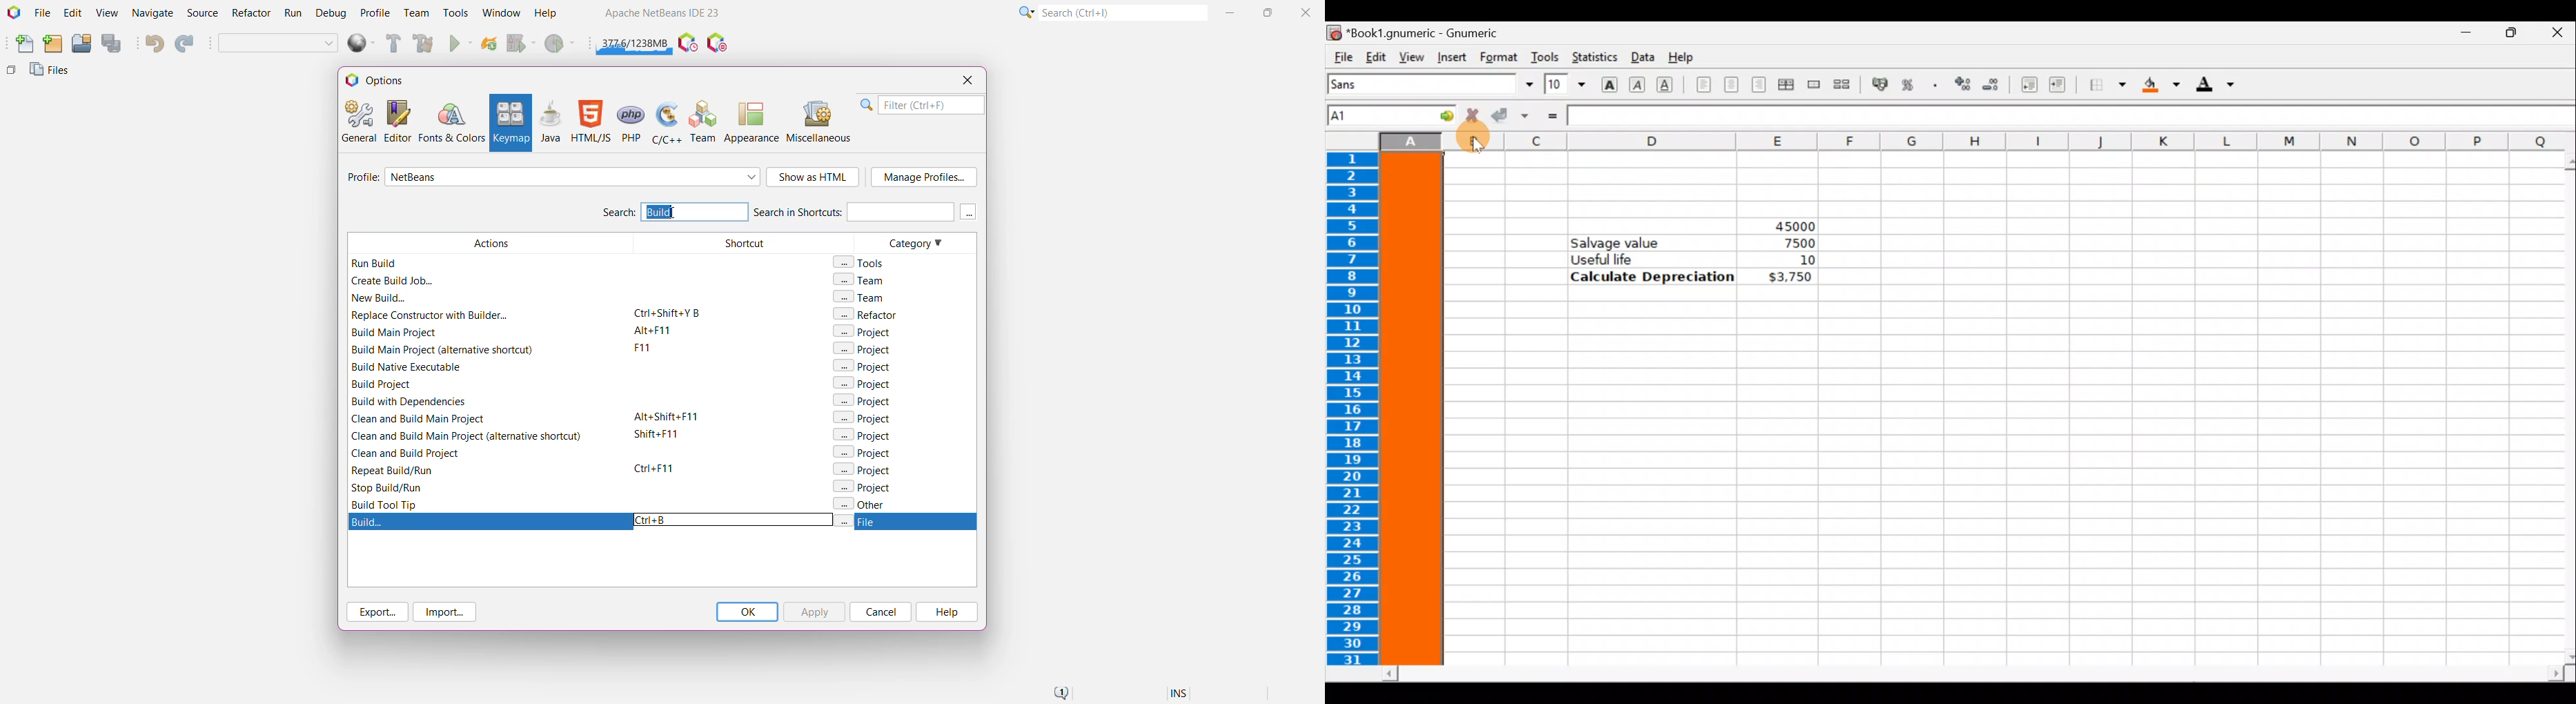 This screenshot has width=2576, height=728. What do you see at coordinates (738, 372) in the screenshot?
I see `Shortcut` at bounding box center [738, 372].